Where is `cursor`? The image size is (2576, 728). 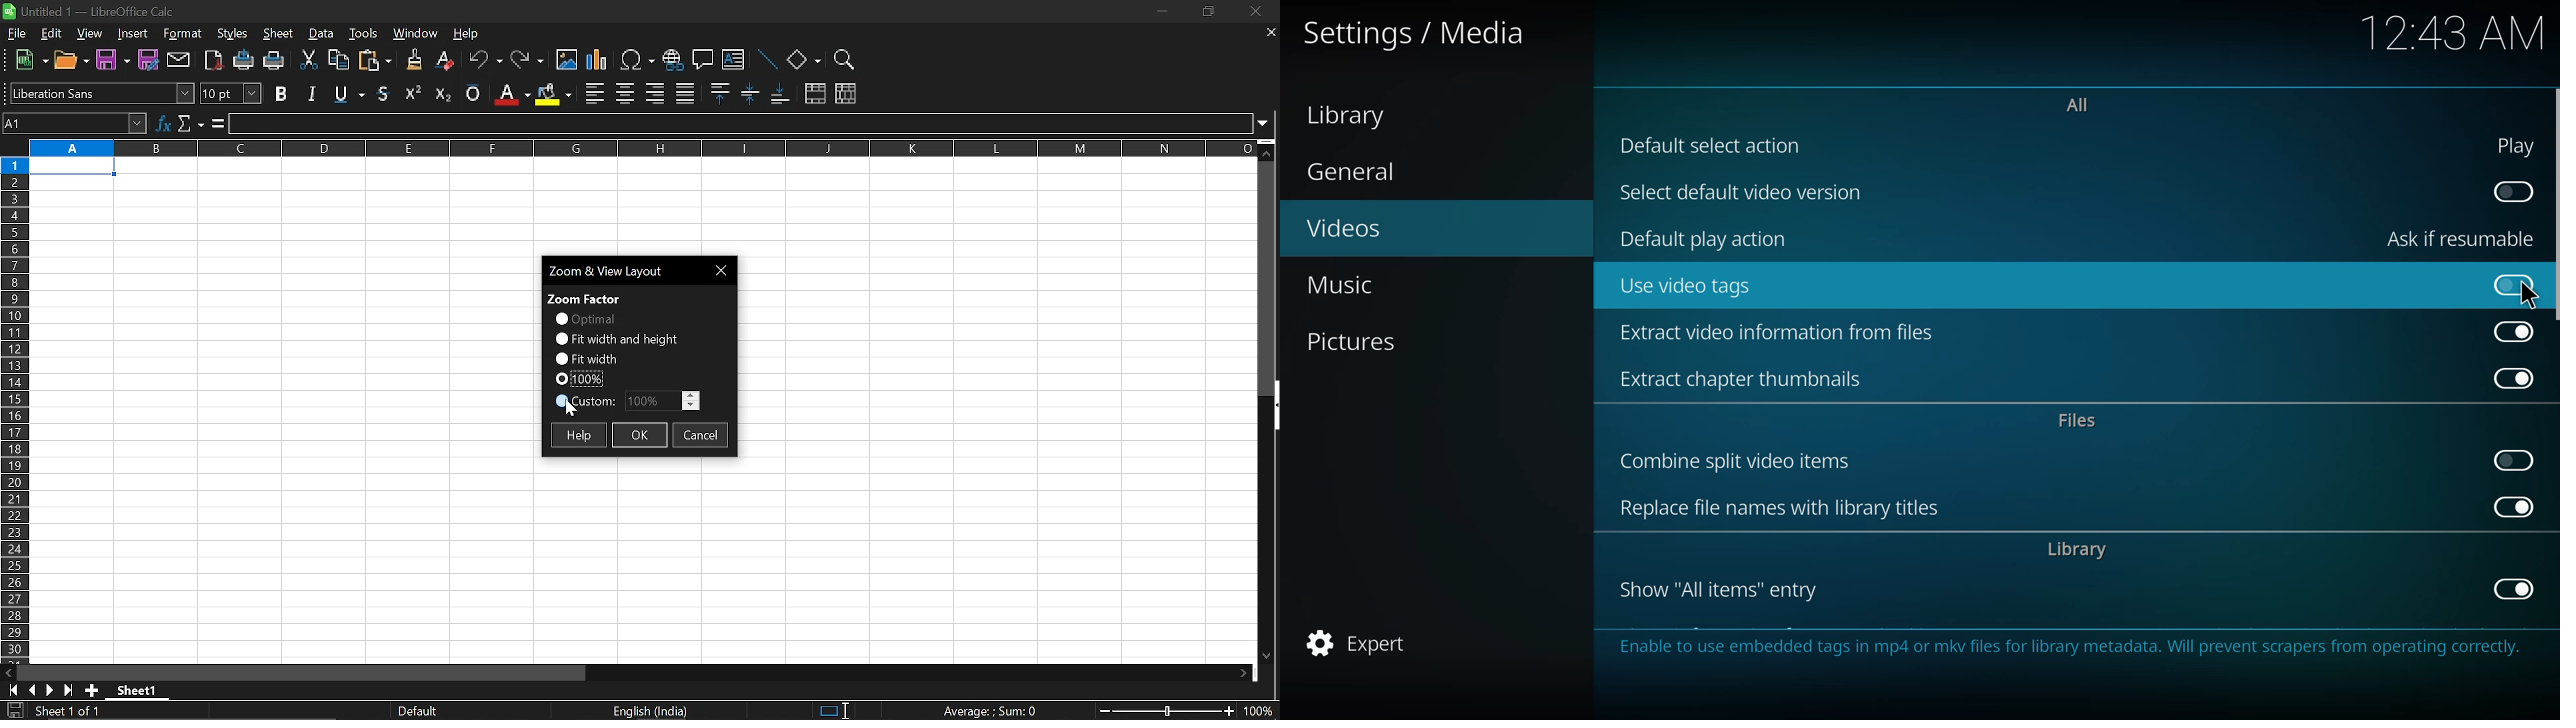 cursor is located at coordinates (2529, 296).